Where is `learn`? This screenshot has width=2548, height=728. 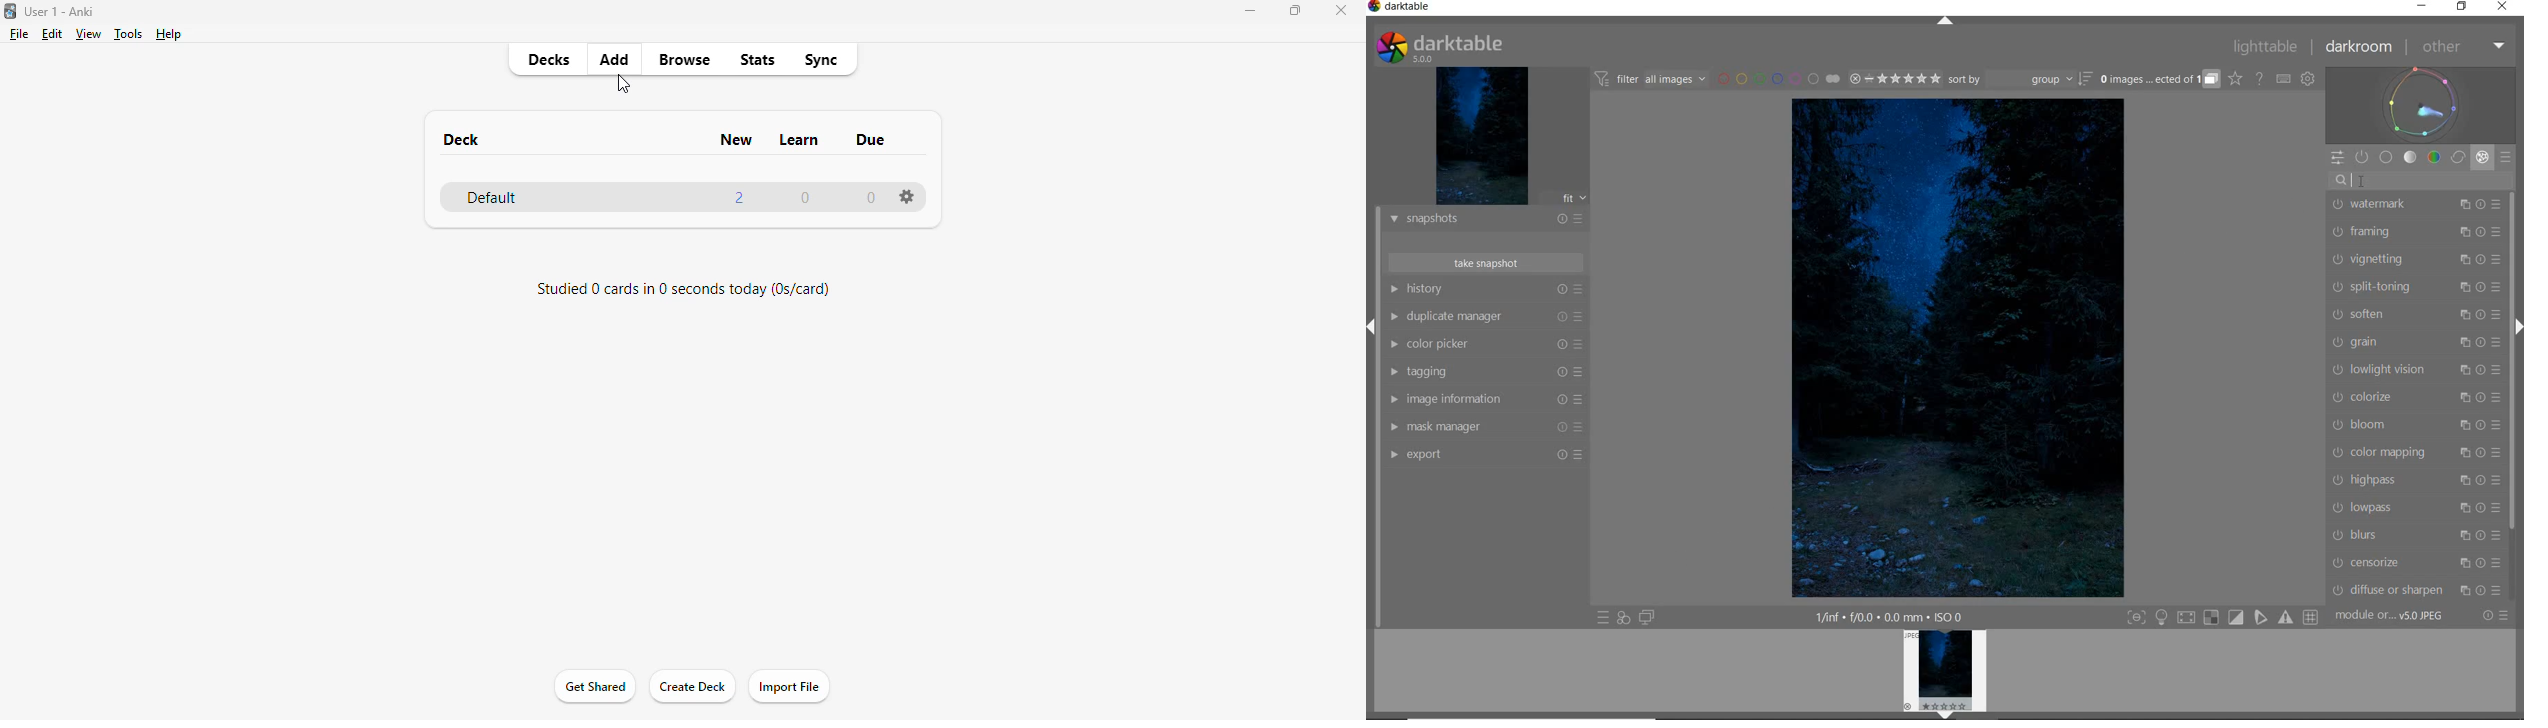
learn is located at coordinates (799, 140).